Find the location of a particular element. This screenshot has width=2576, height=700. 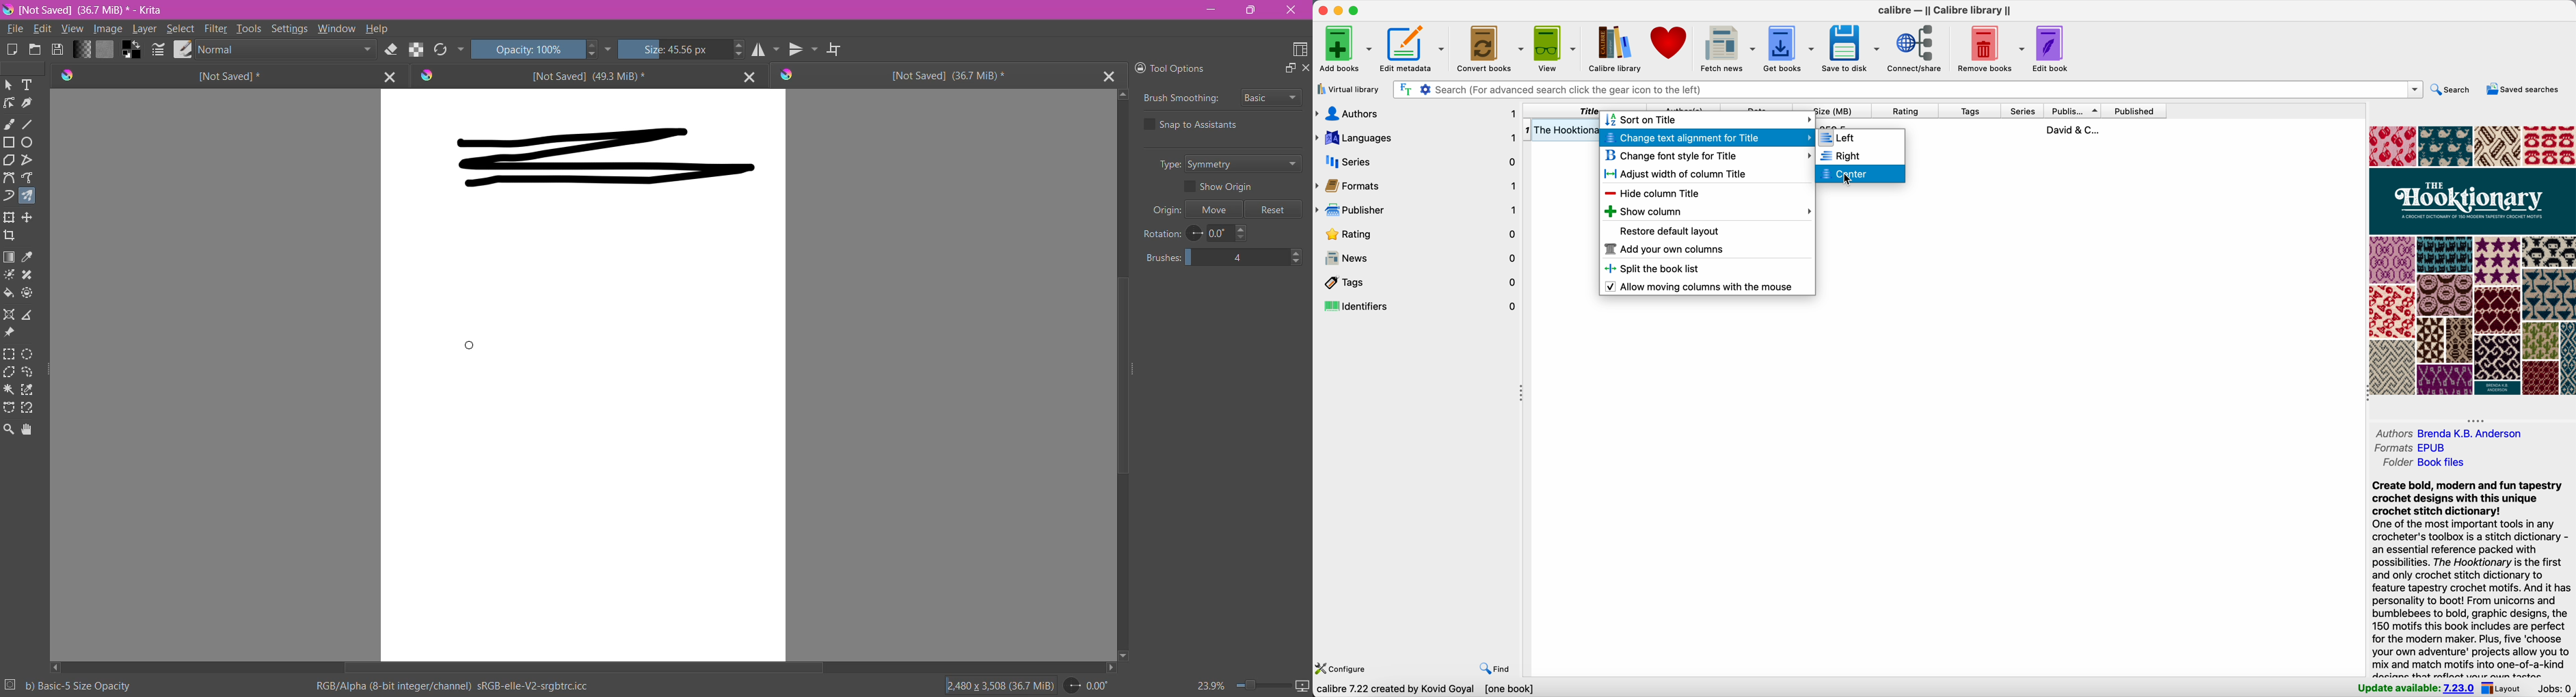

David & C is located at coordinates (2072, 129).